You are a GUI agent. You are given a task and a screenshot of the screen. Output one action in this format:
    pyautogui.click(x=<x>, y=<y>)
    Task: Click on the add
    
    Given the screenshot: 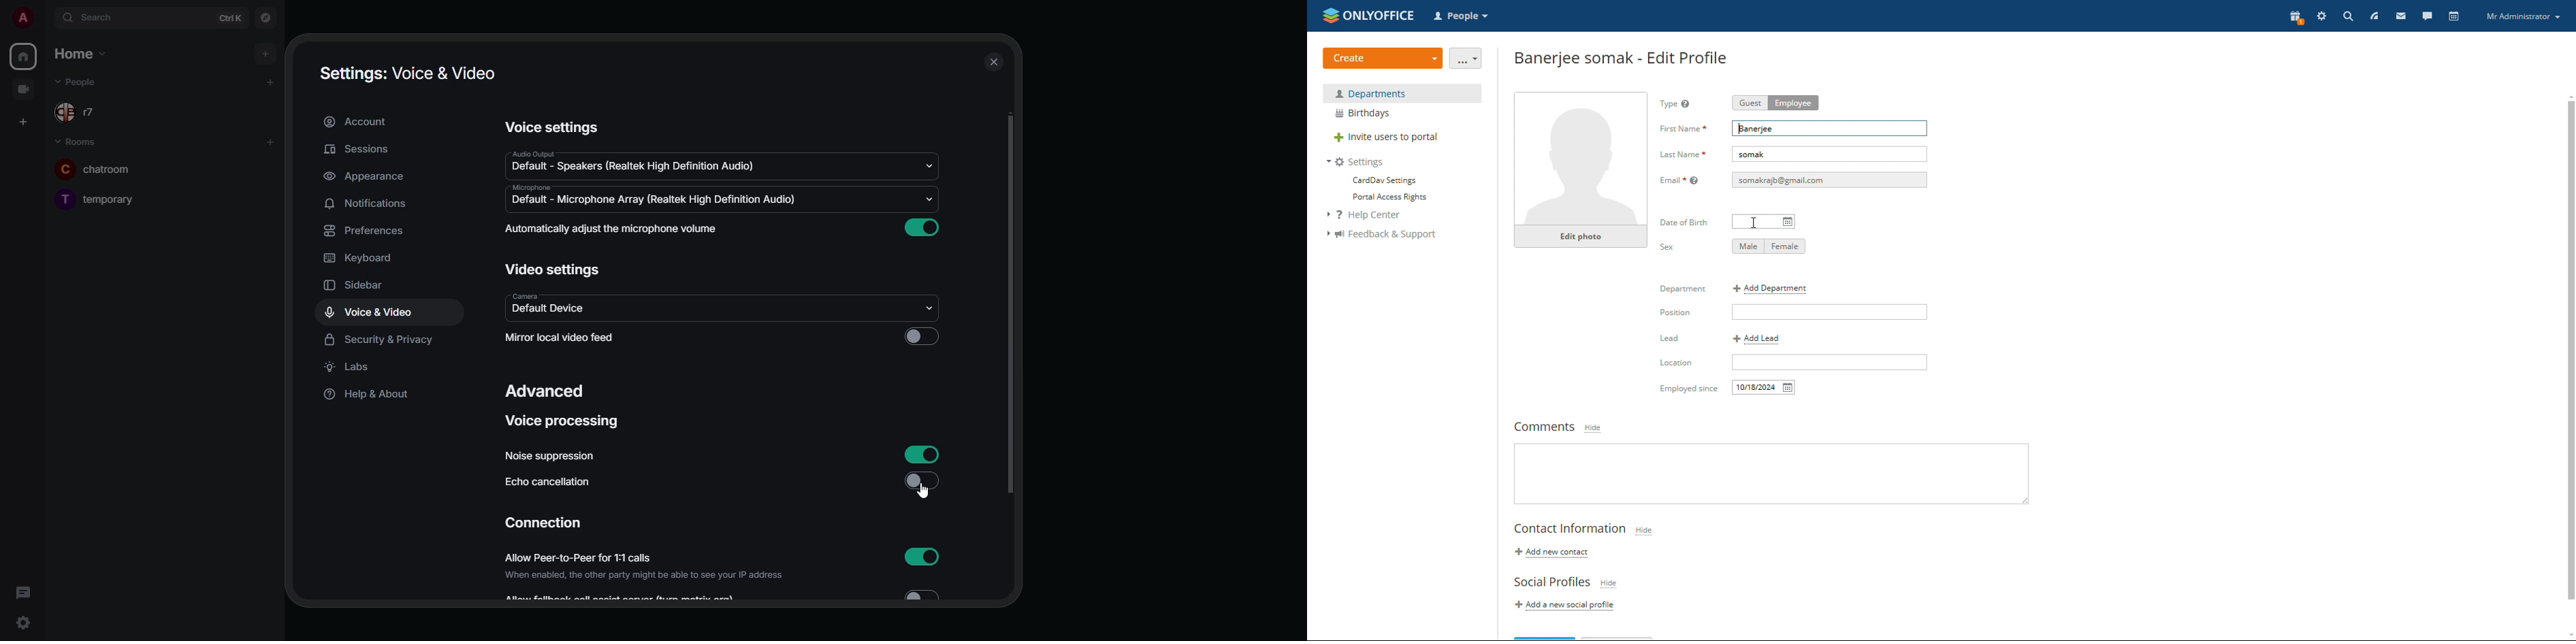 What is the action you would take?
    pyautogui.click(x=272, y=144)
    